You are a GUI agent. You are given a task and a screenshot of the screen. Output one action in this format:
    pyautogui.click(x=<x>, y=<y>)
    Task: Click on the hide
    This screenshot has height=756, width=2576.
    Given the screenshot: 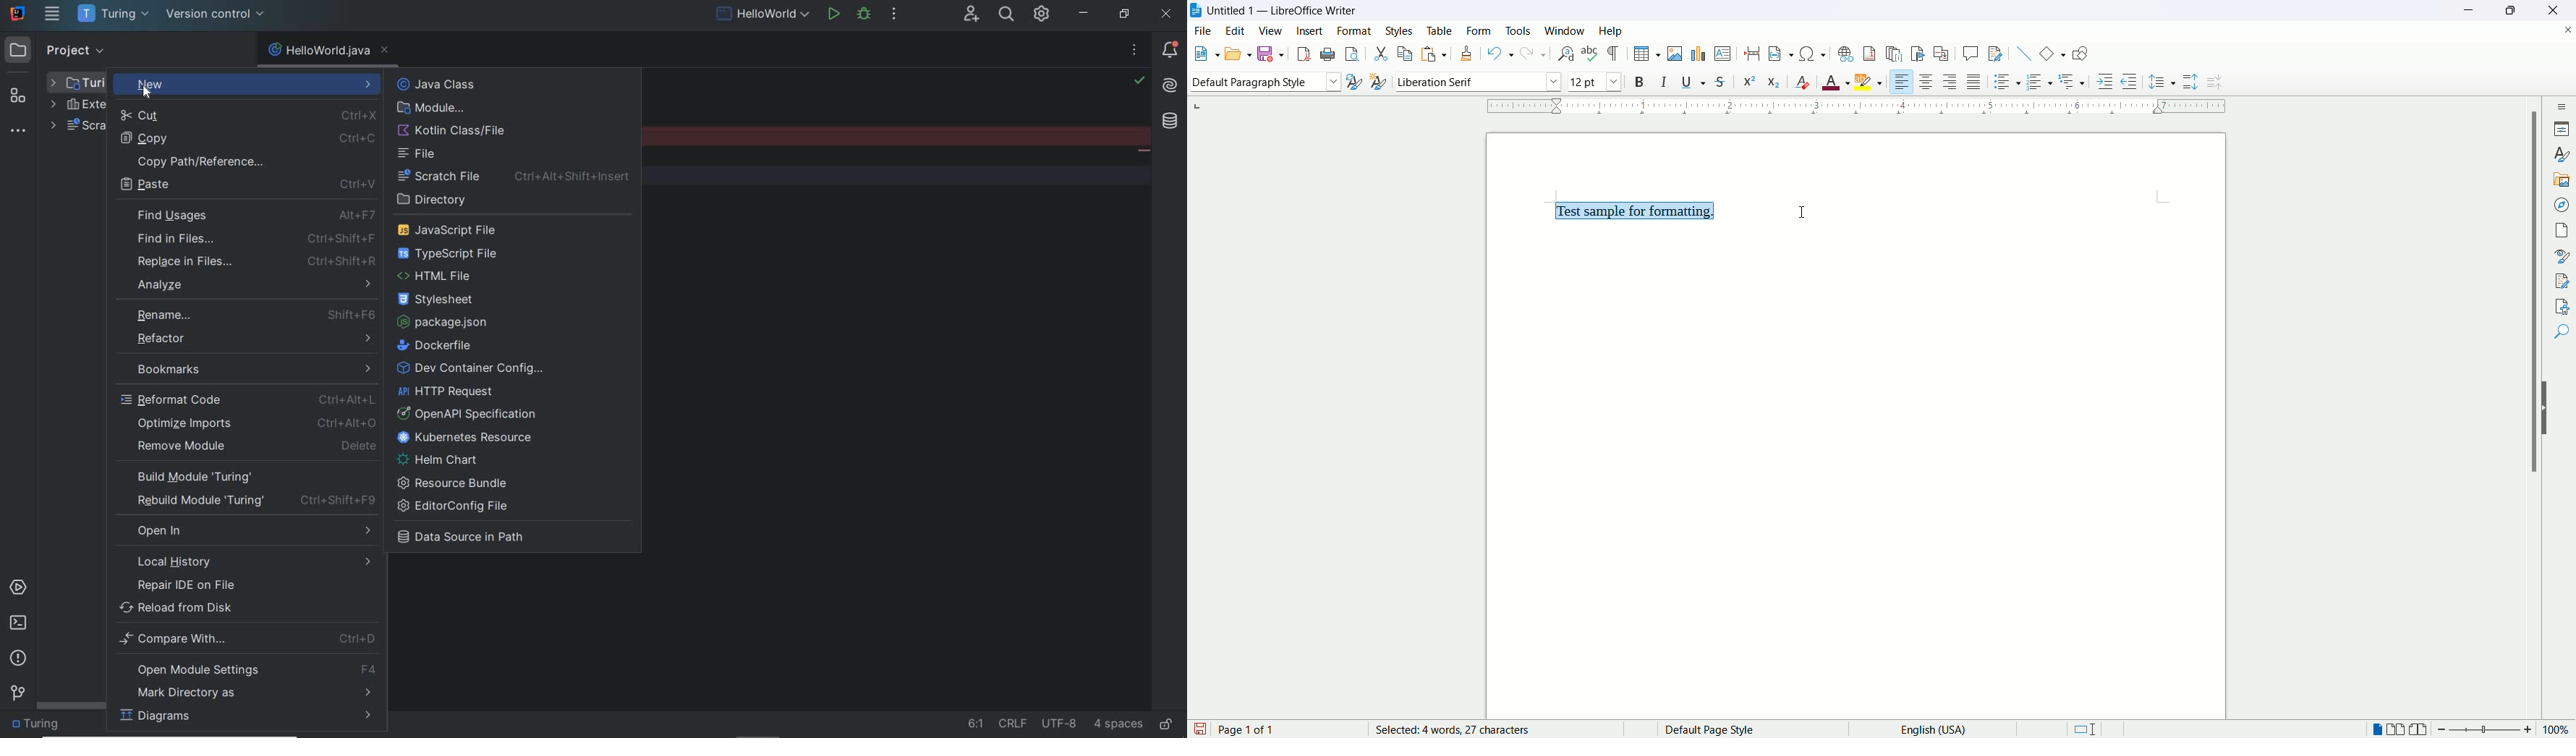 What is the action you would take?
    pyautogui.click(x=2543, y=407)
    